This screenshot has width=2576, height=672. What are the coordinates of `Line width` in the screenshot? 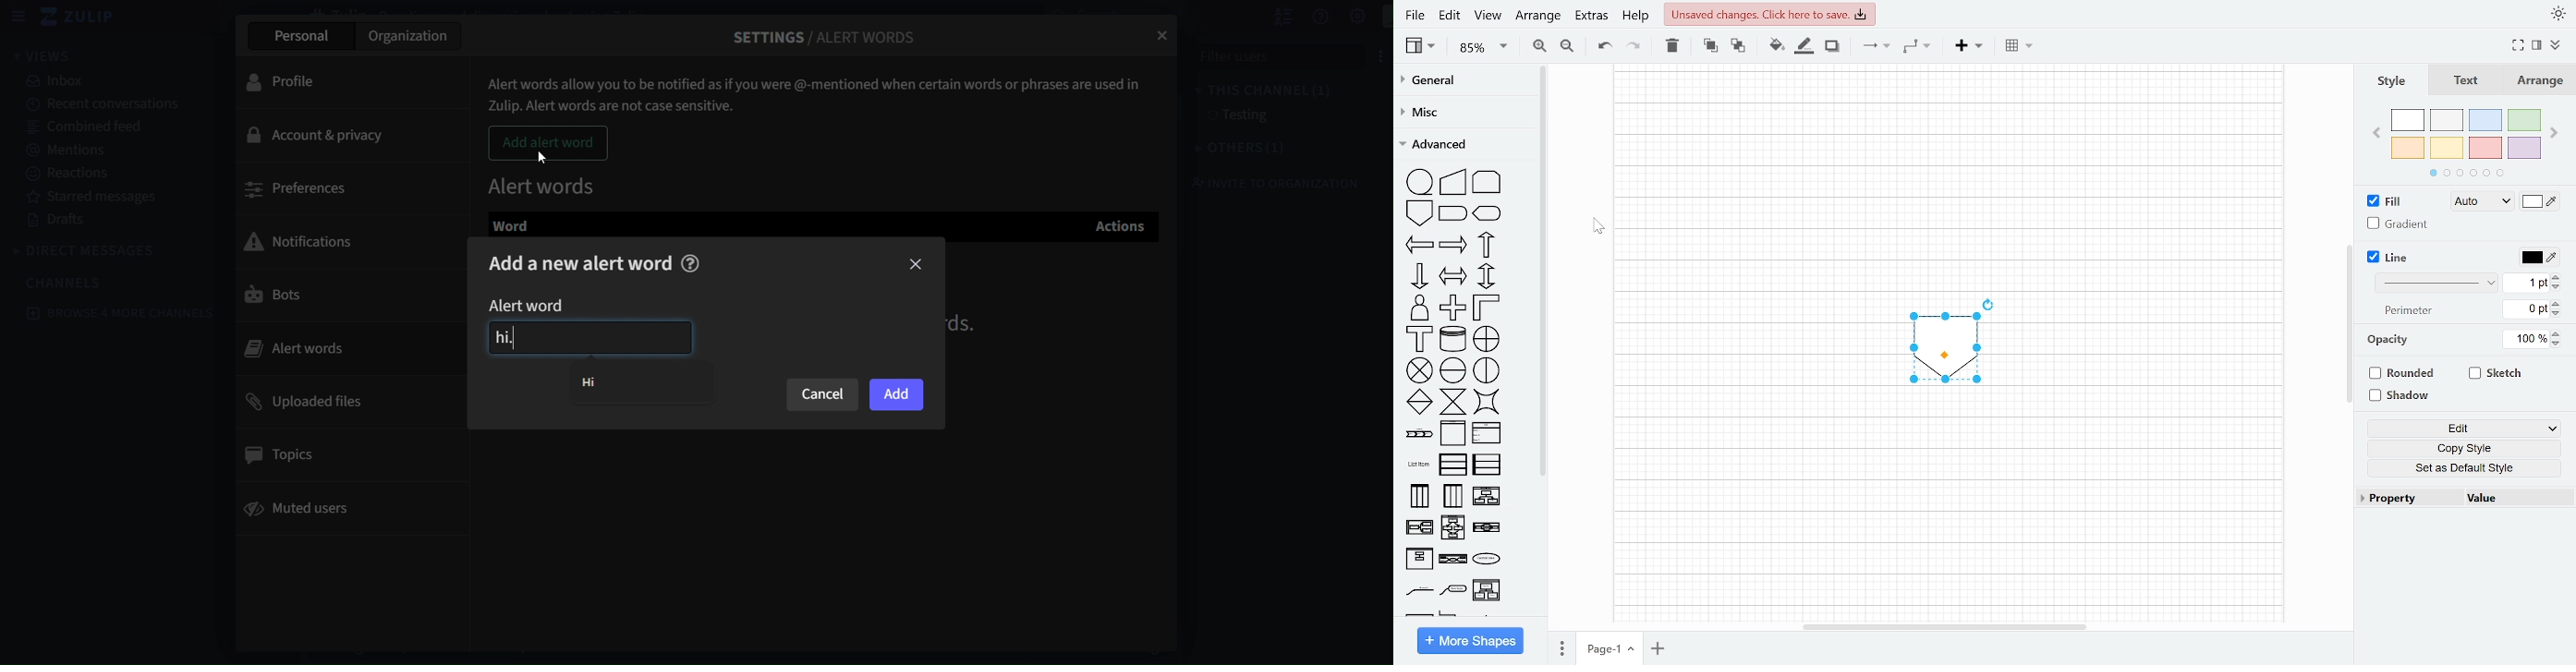 It's located at (2524, 284).